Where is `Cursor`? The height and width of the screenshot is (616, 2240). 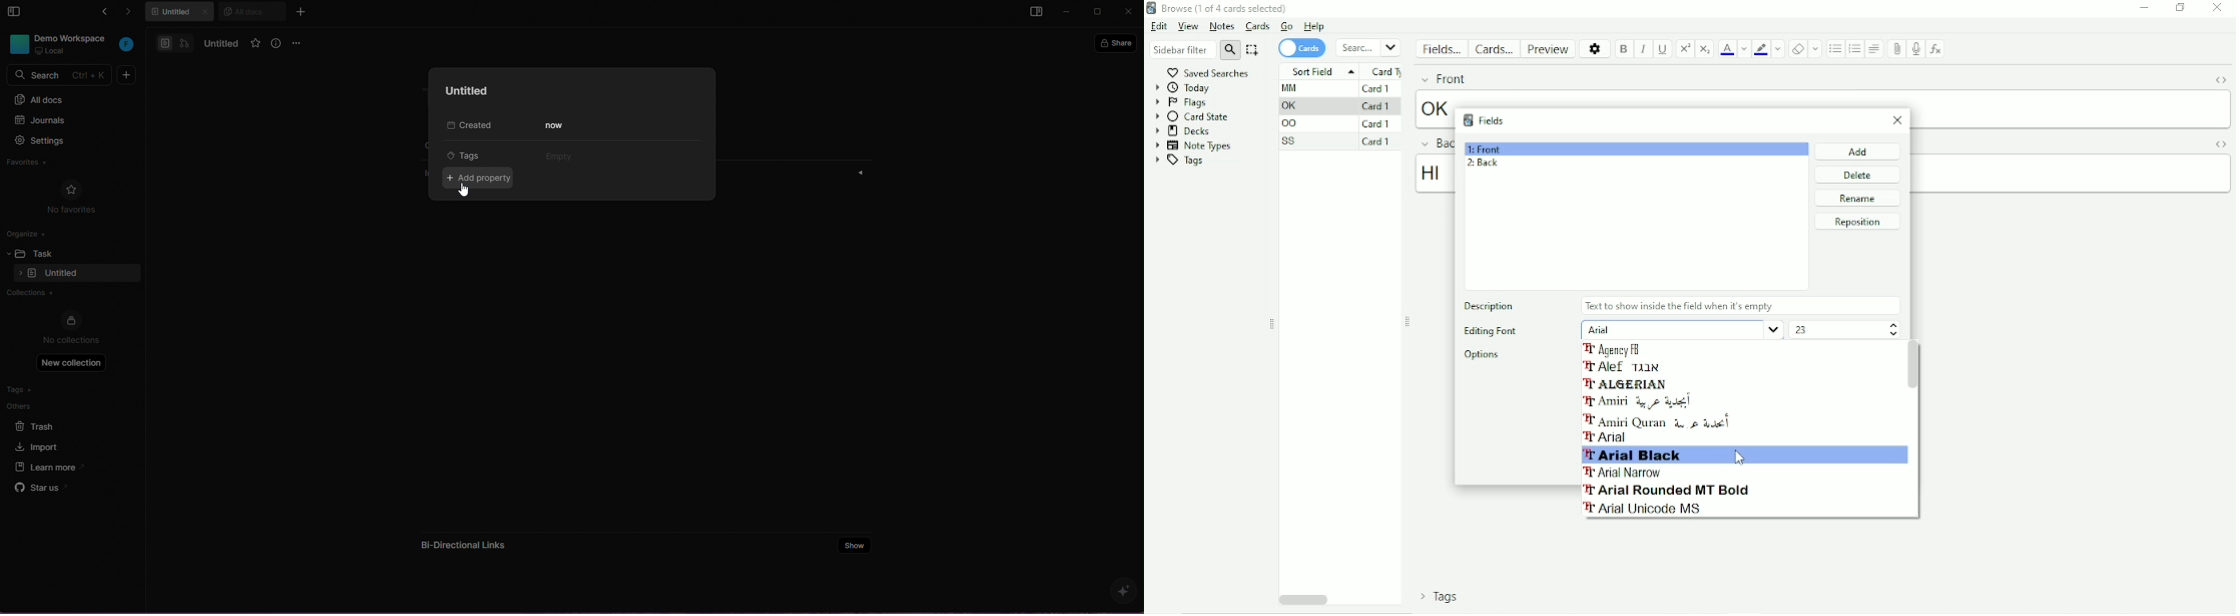
Cursor is located at coordinates (1739, 457).